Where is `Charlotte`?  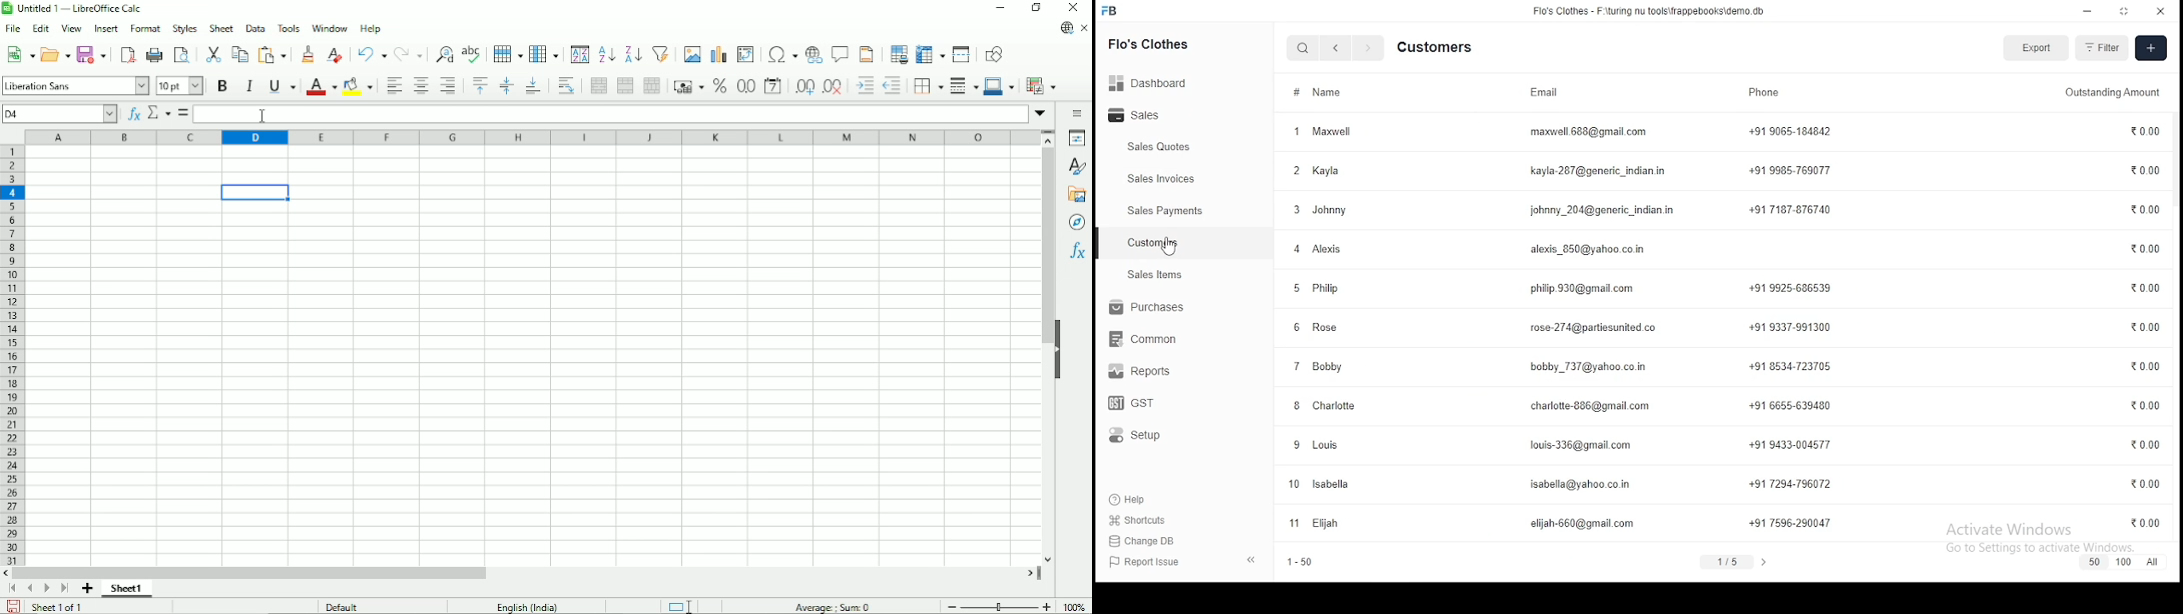
Charlotte is located at coordinates (1333, 407).